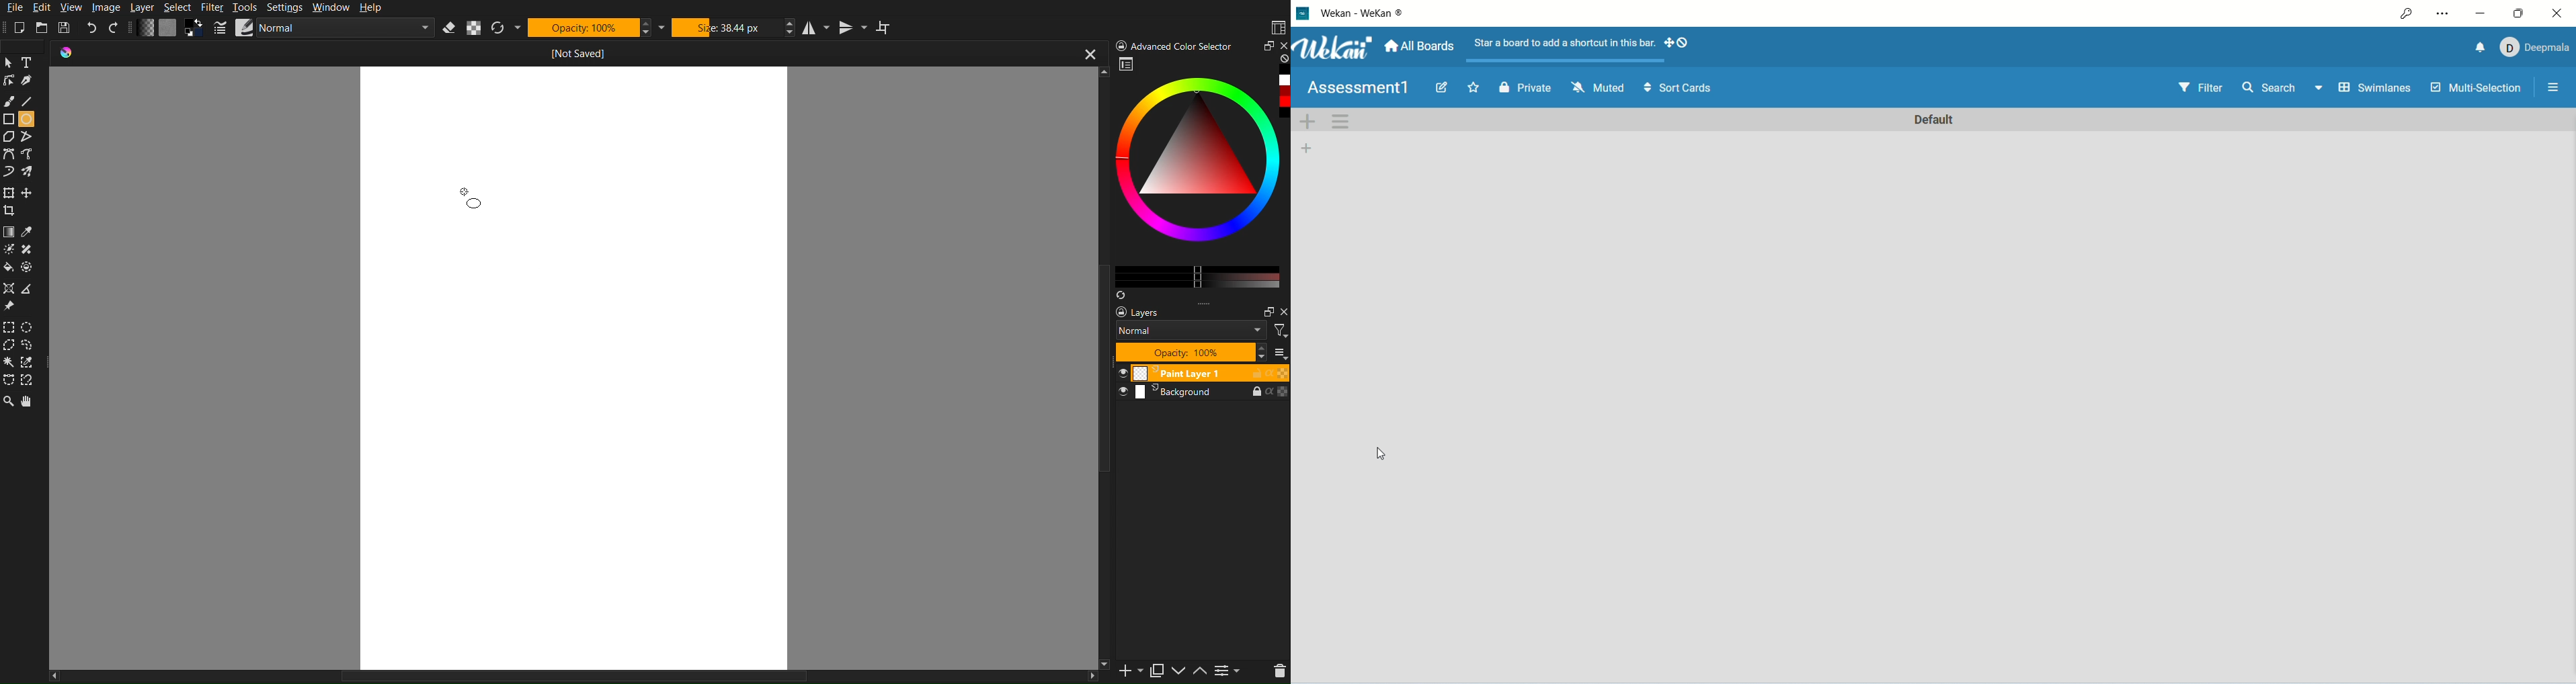  I want to click on Wind, so click(9, 362).